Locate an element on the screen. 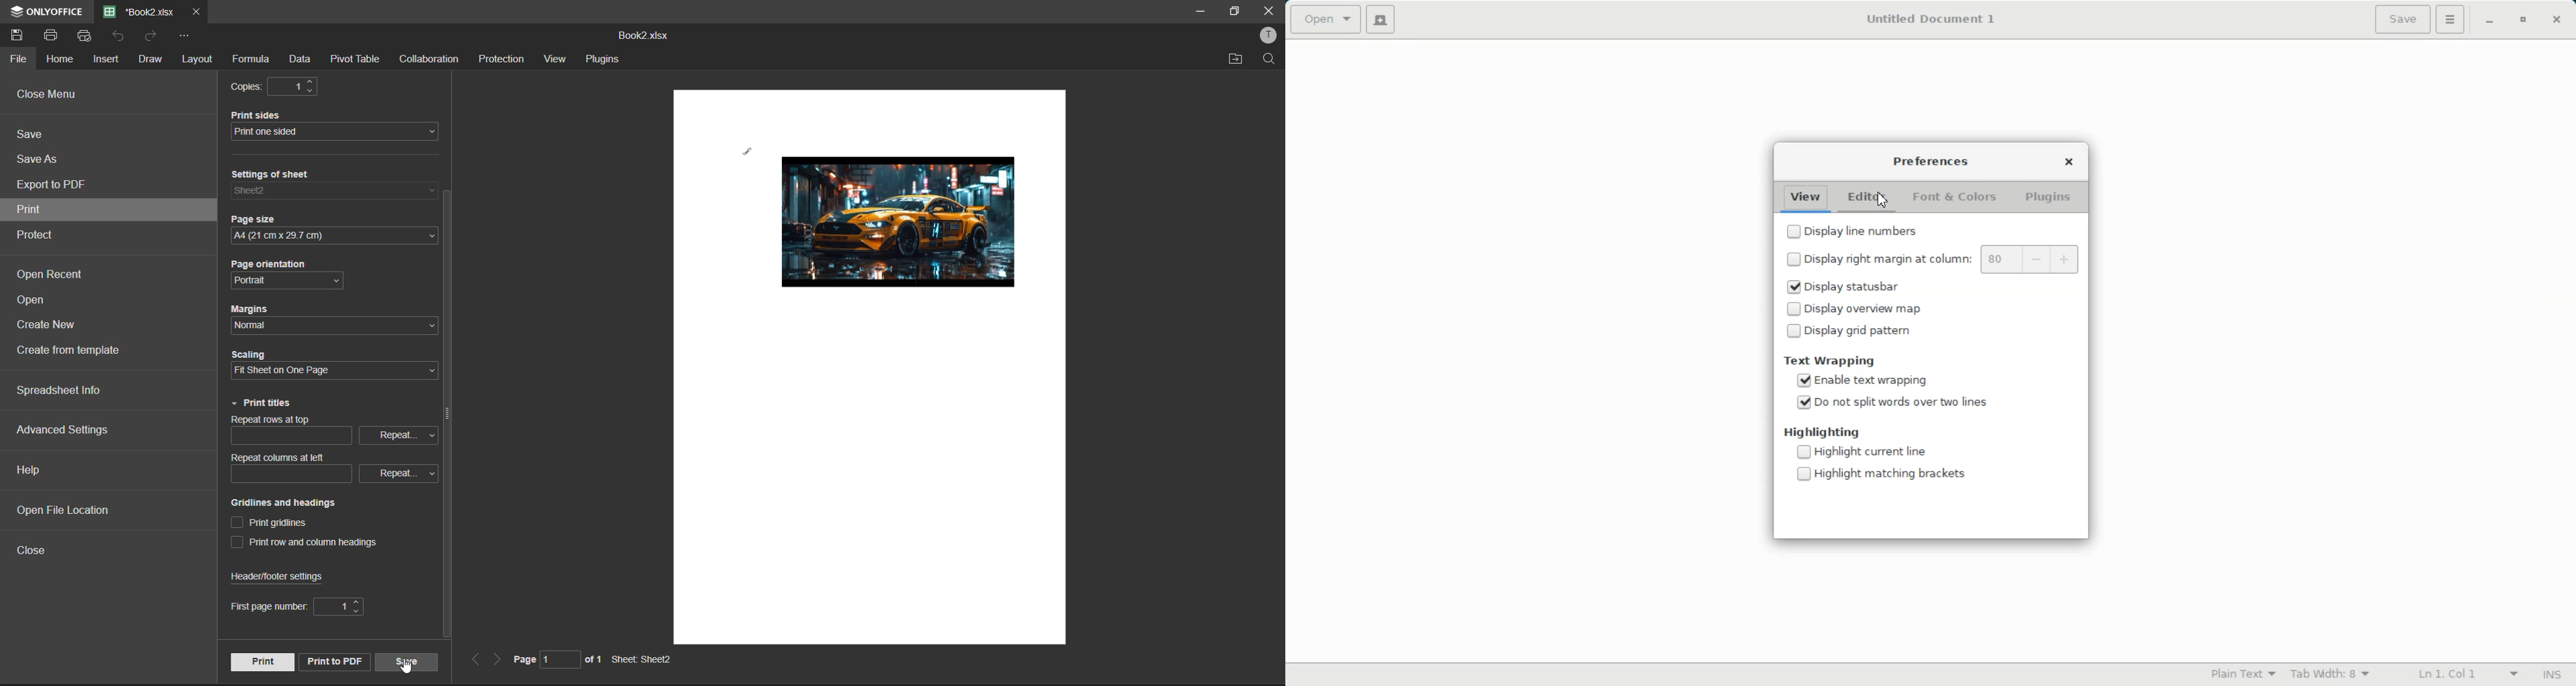 The width and height of the screenshot is (2576, 700). save is located at coordinates (407, 661).